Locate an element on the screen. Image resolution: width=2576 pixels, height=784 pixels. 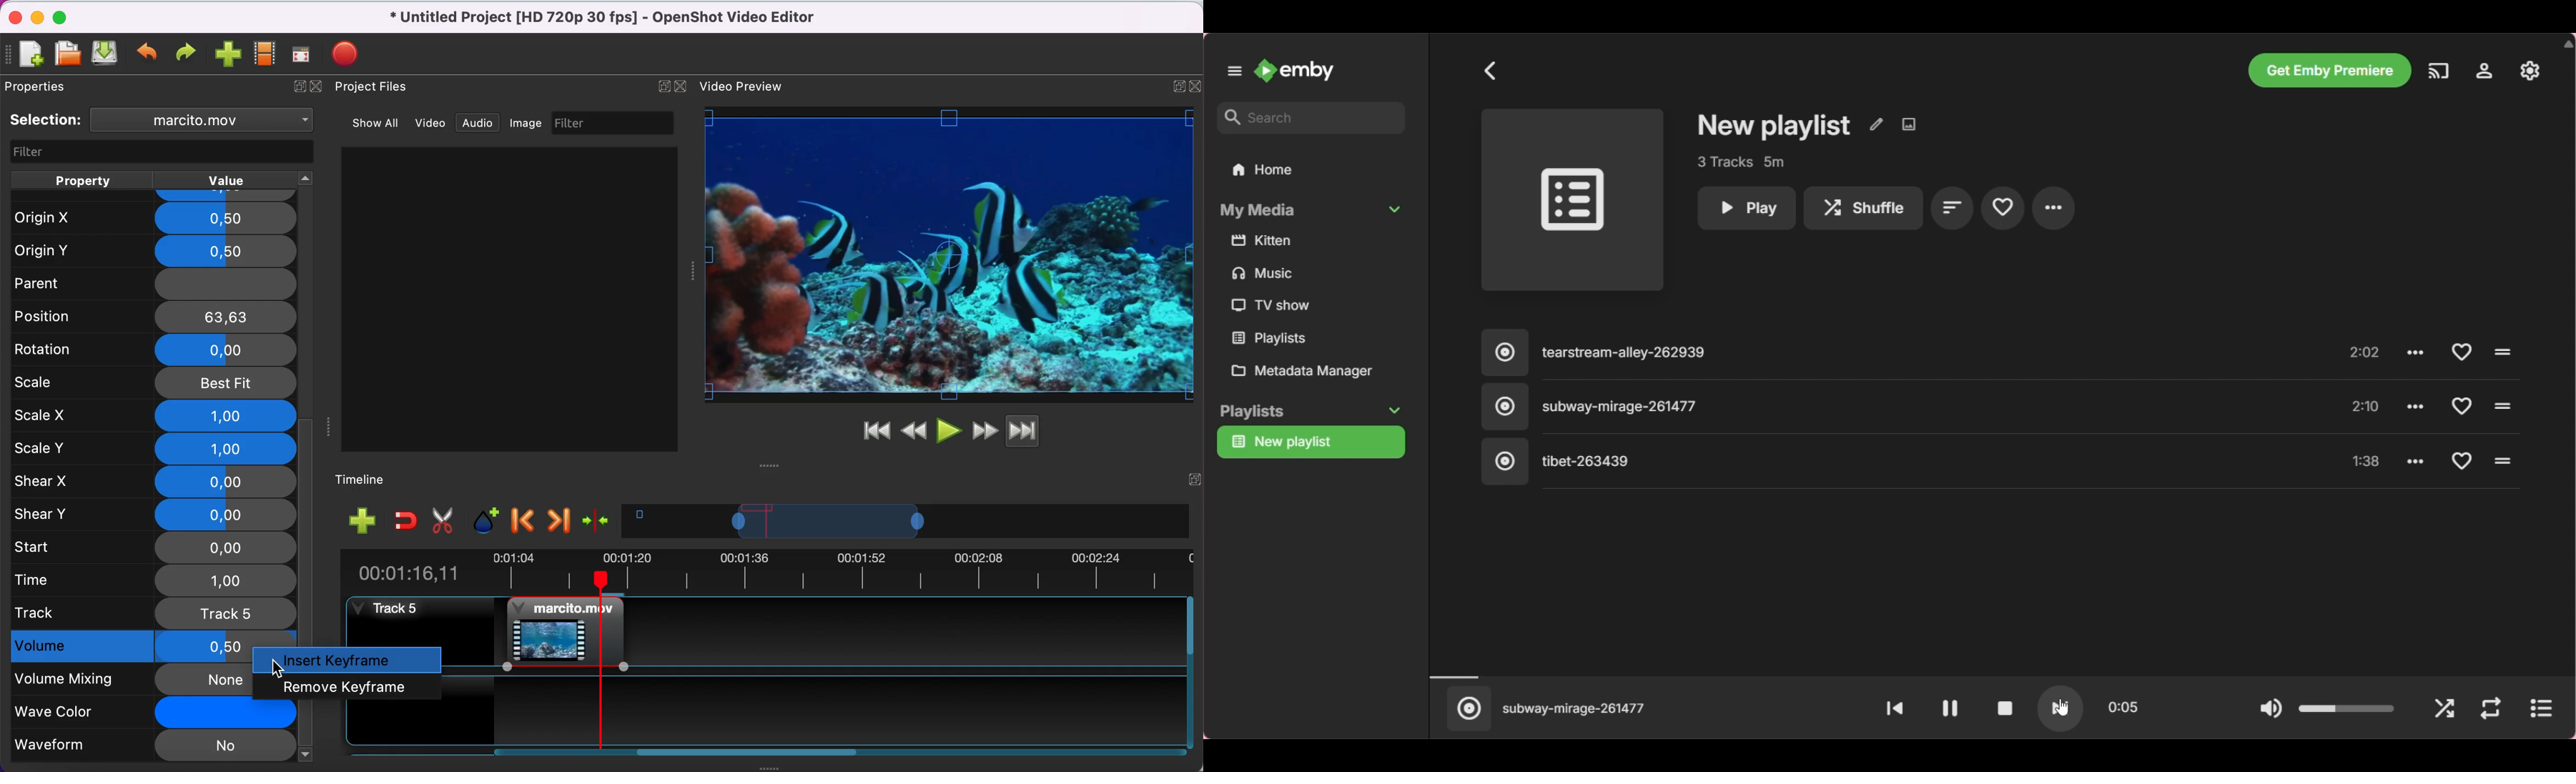
subway mirage 261477 is located at coordinates (1581, 708).